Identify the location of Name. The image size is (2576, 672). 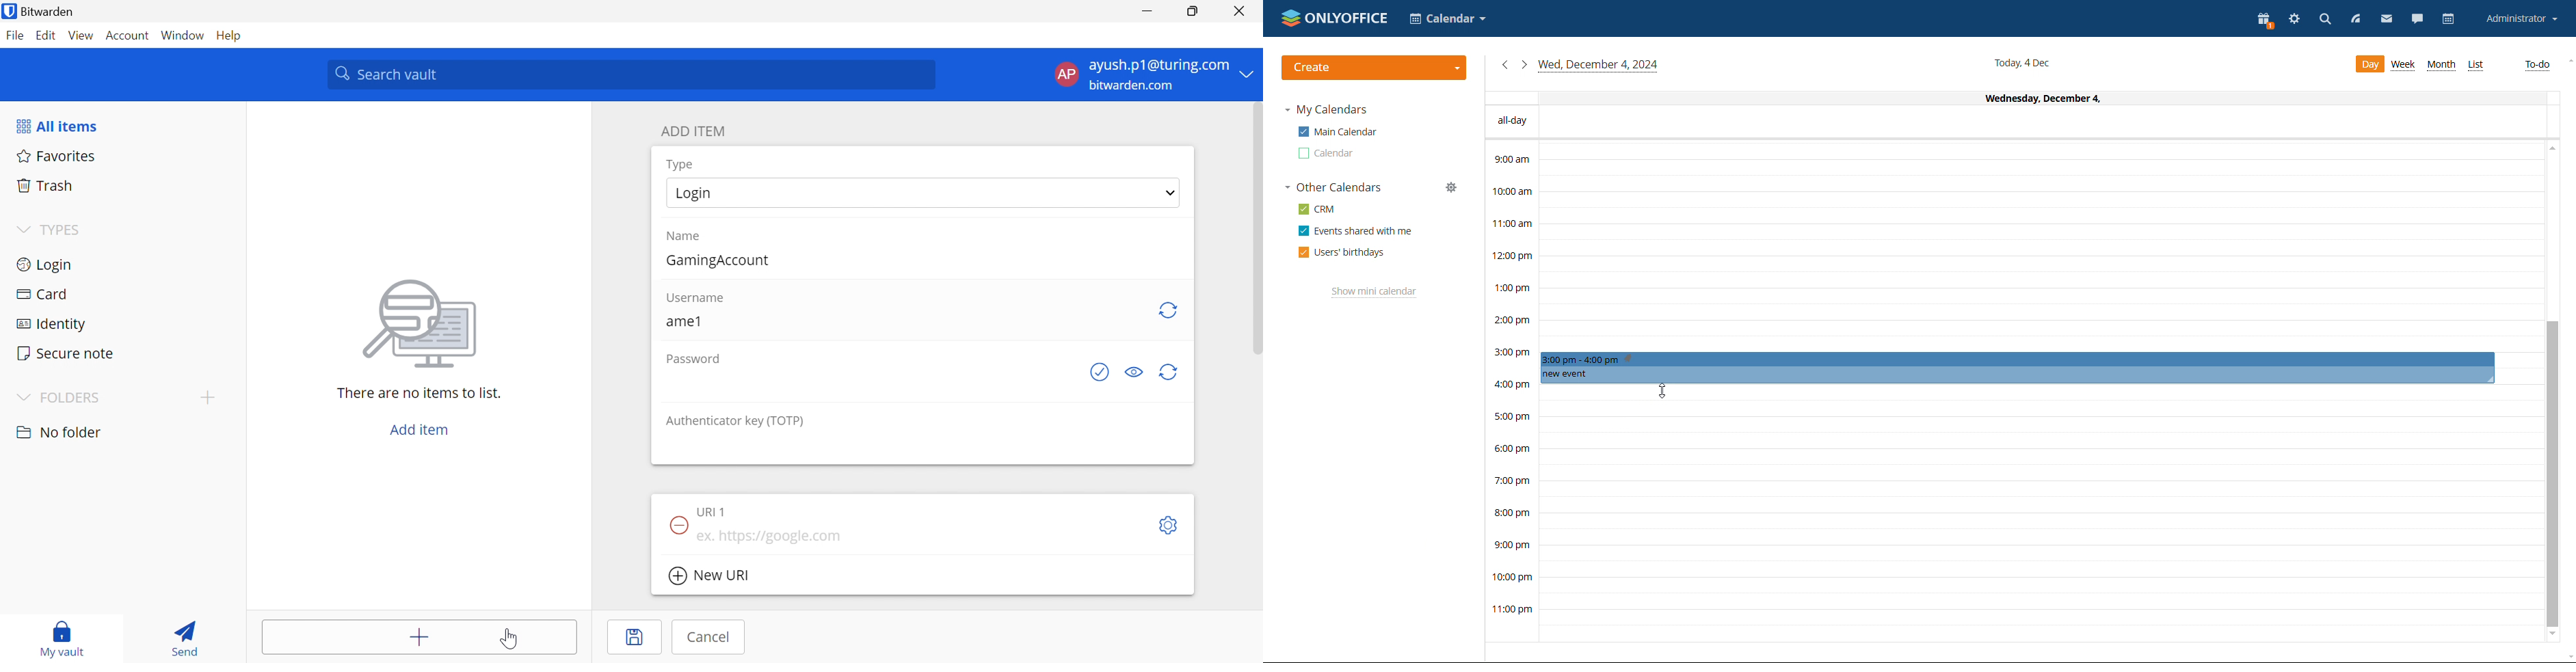
(686, 237).